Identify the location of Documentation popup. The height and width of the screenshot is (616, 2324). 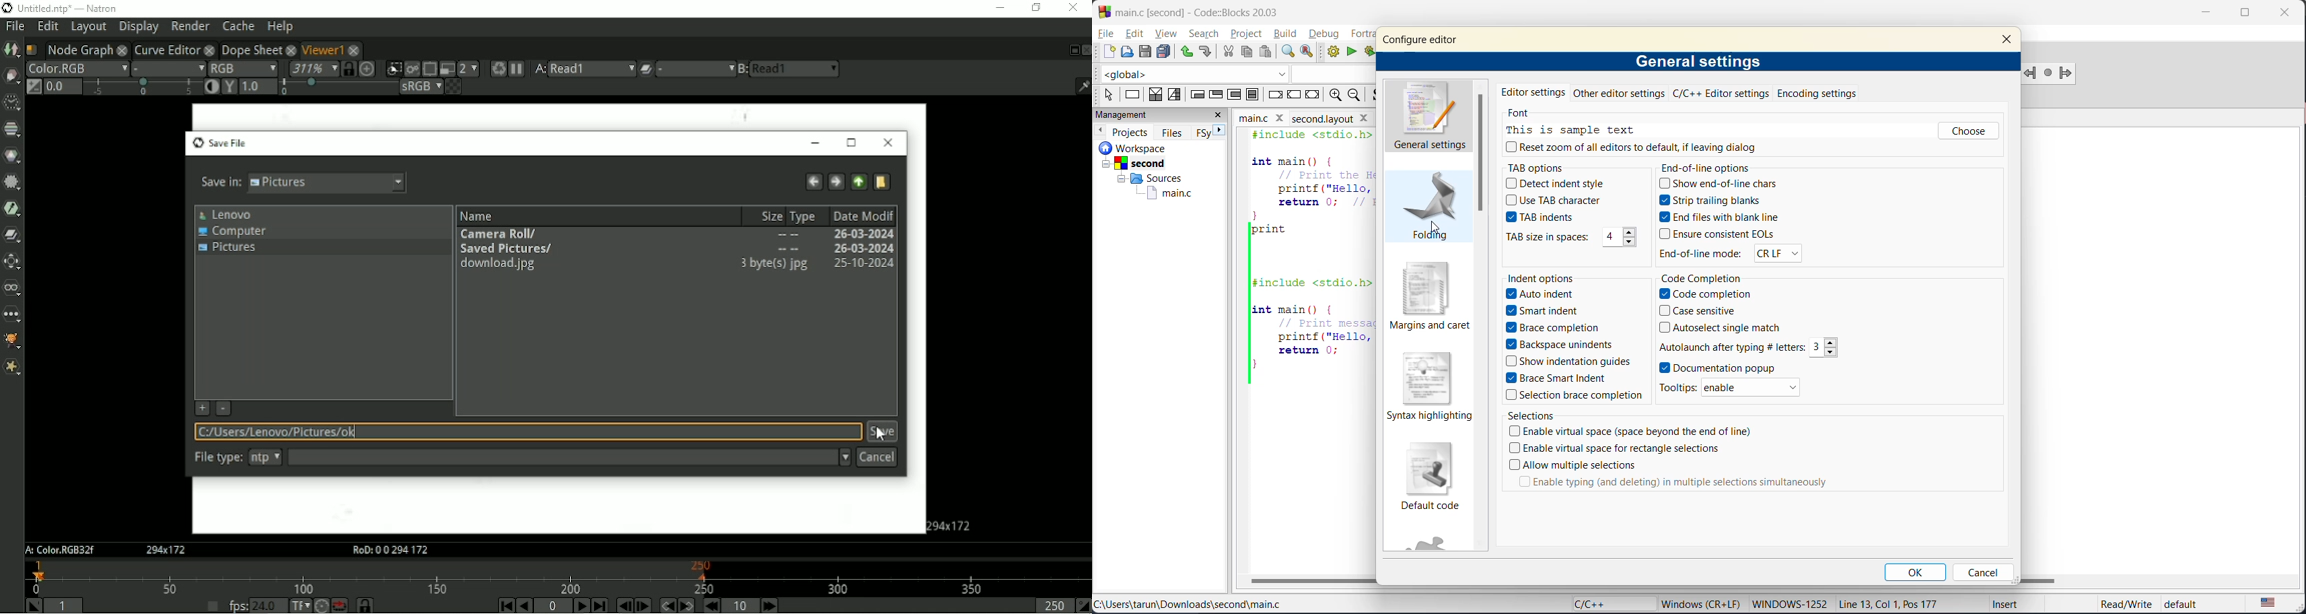
(1725, 368).